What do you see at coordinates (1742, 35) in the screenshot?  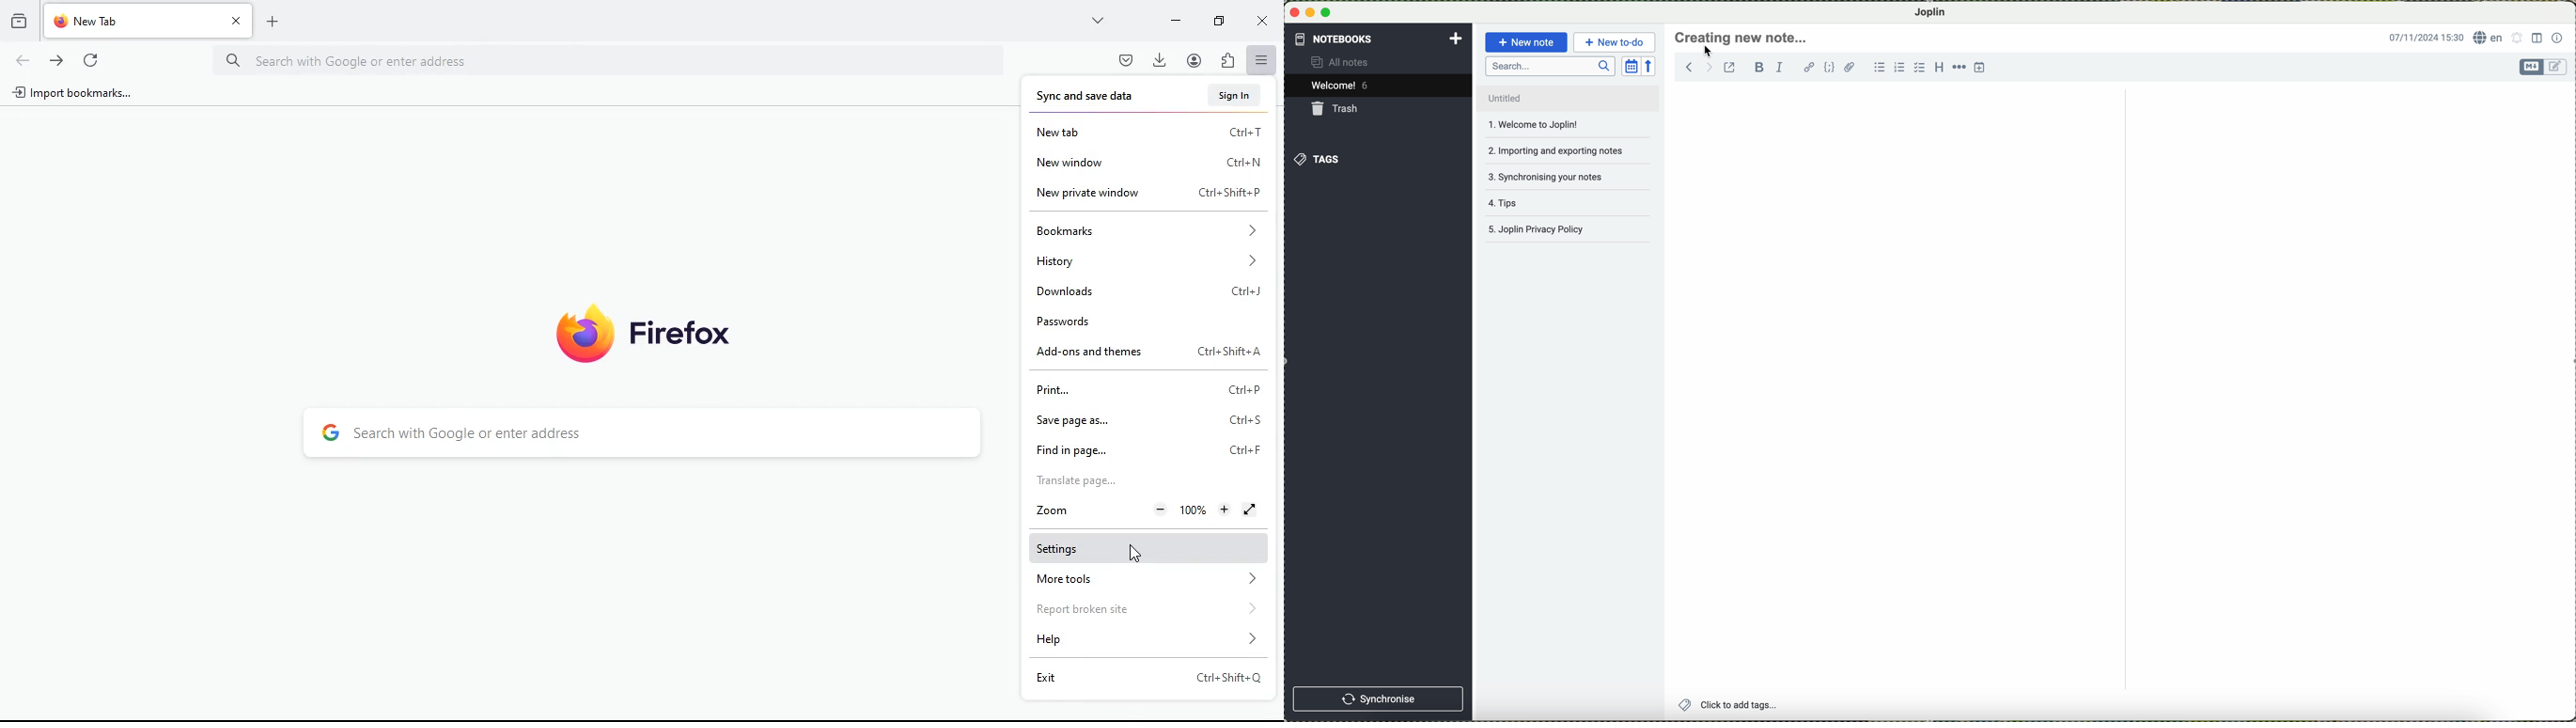 I see `create new note` at bounding box center [1742, 35].